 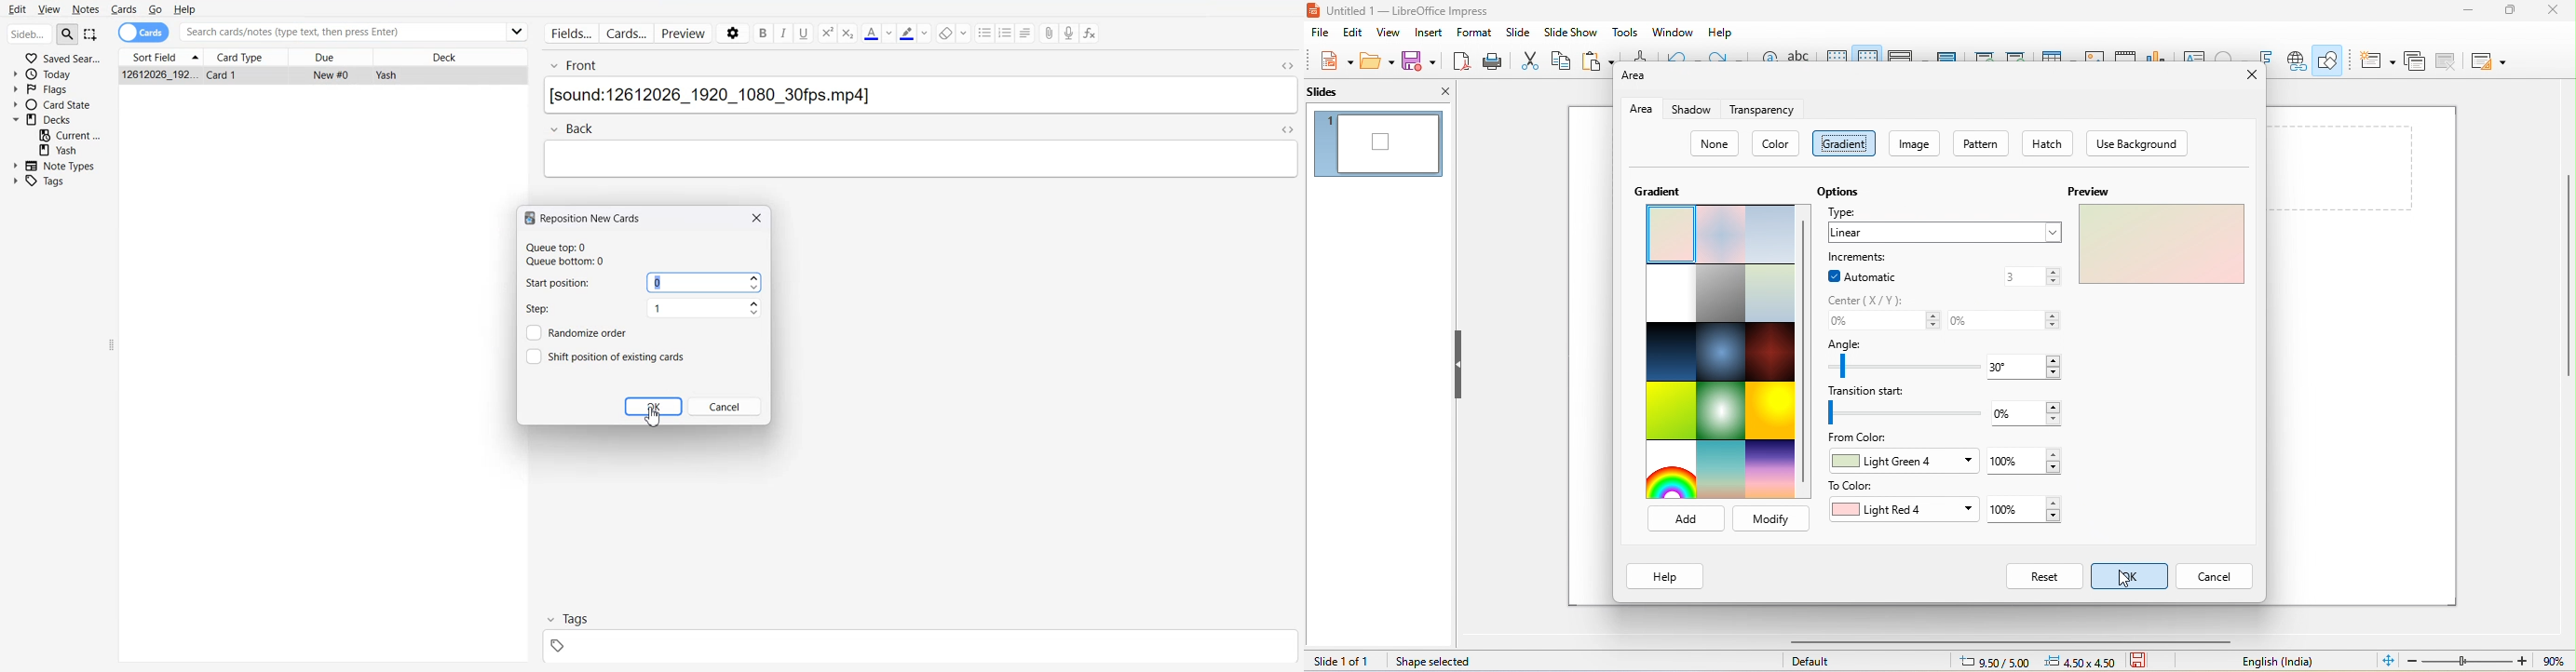 I want to click on use background, so click(x=2138, y=144).